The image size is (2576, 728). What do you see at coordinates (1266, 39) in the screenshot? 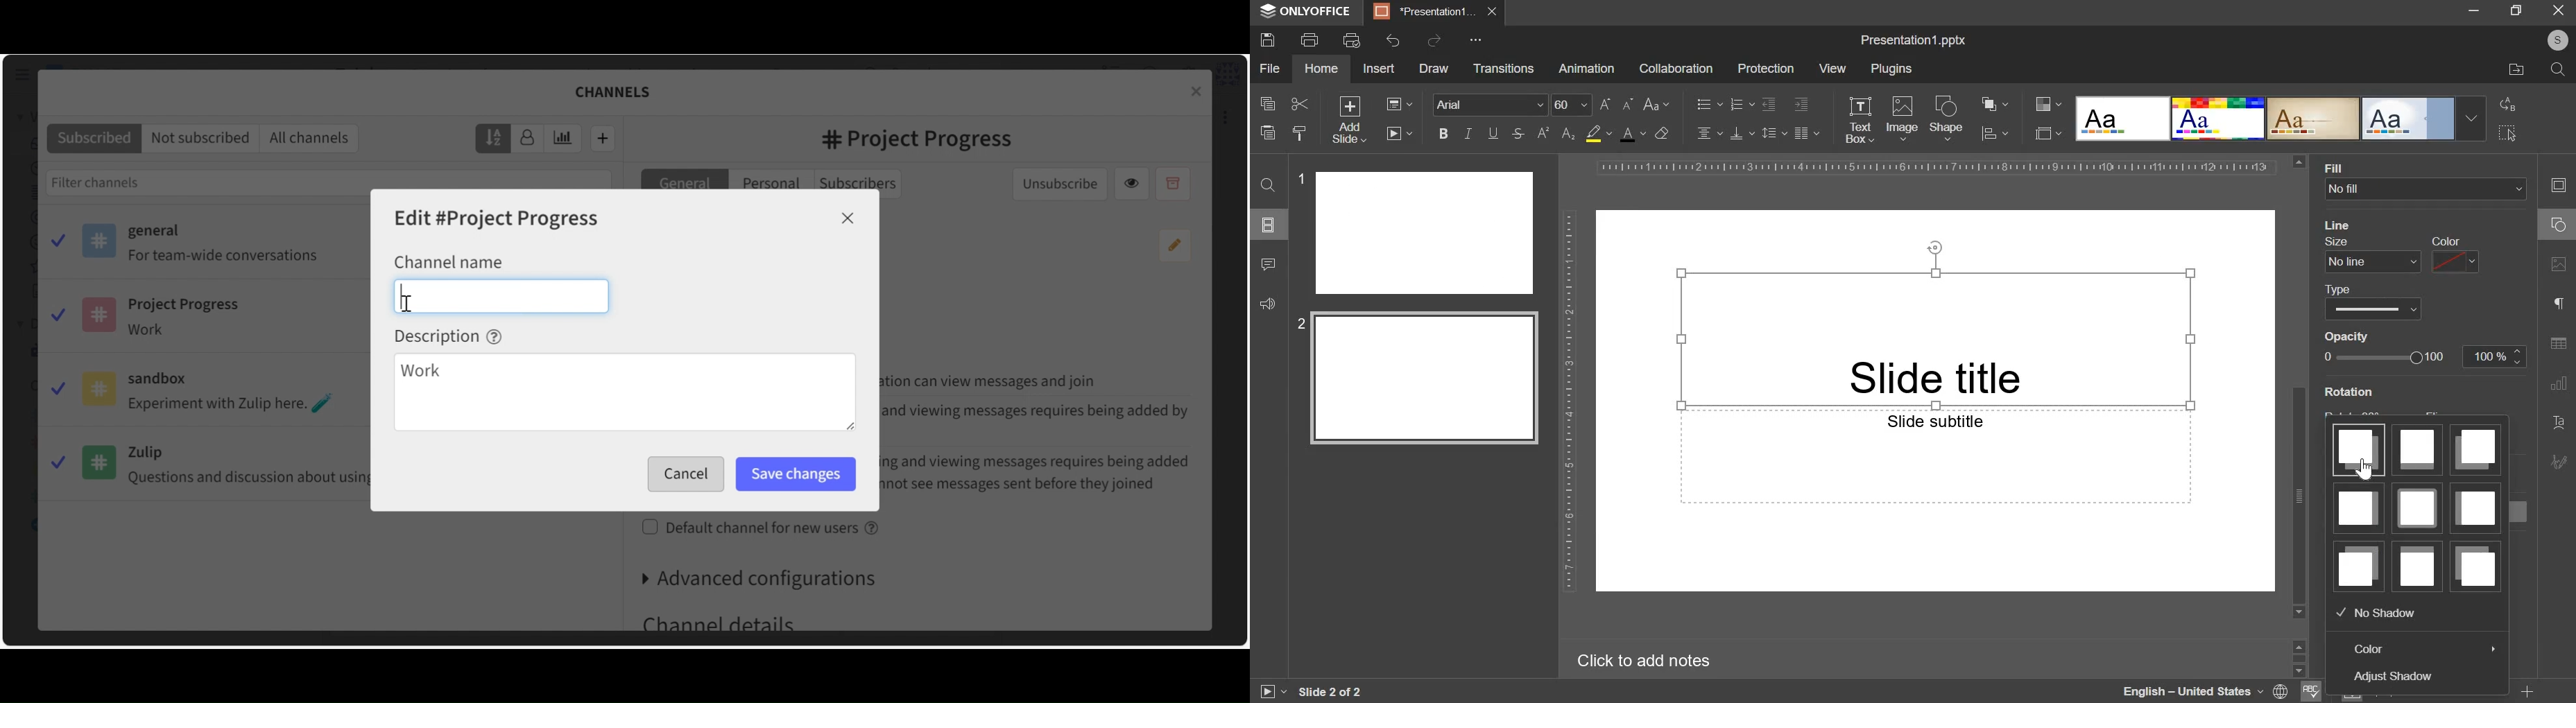
I see `save` at bounding box center [1266, 39].